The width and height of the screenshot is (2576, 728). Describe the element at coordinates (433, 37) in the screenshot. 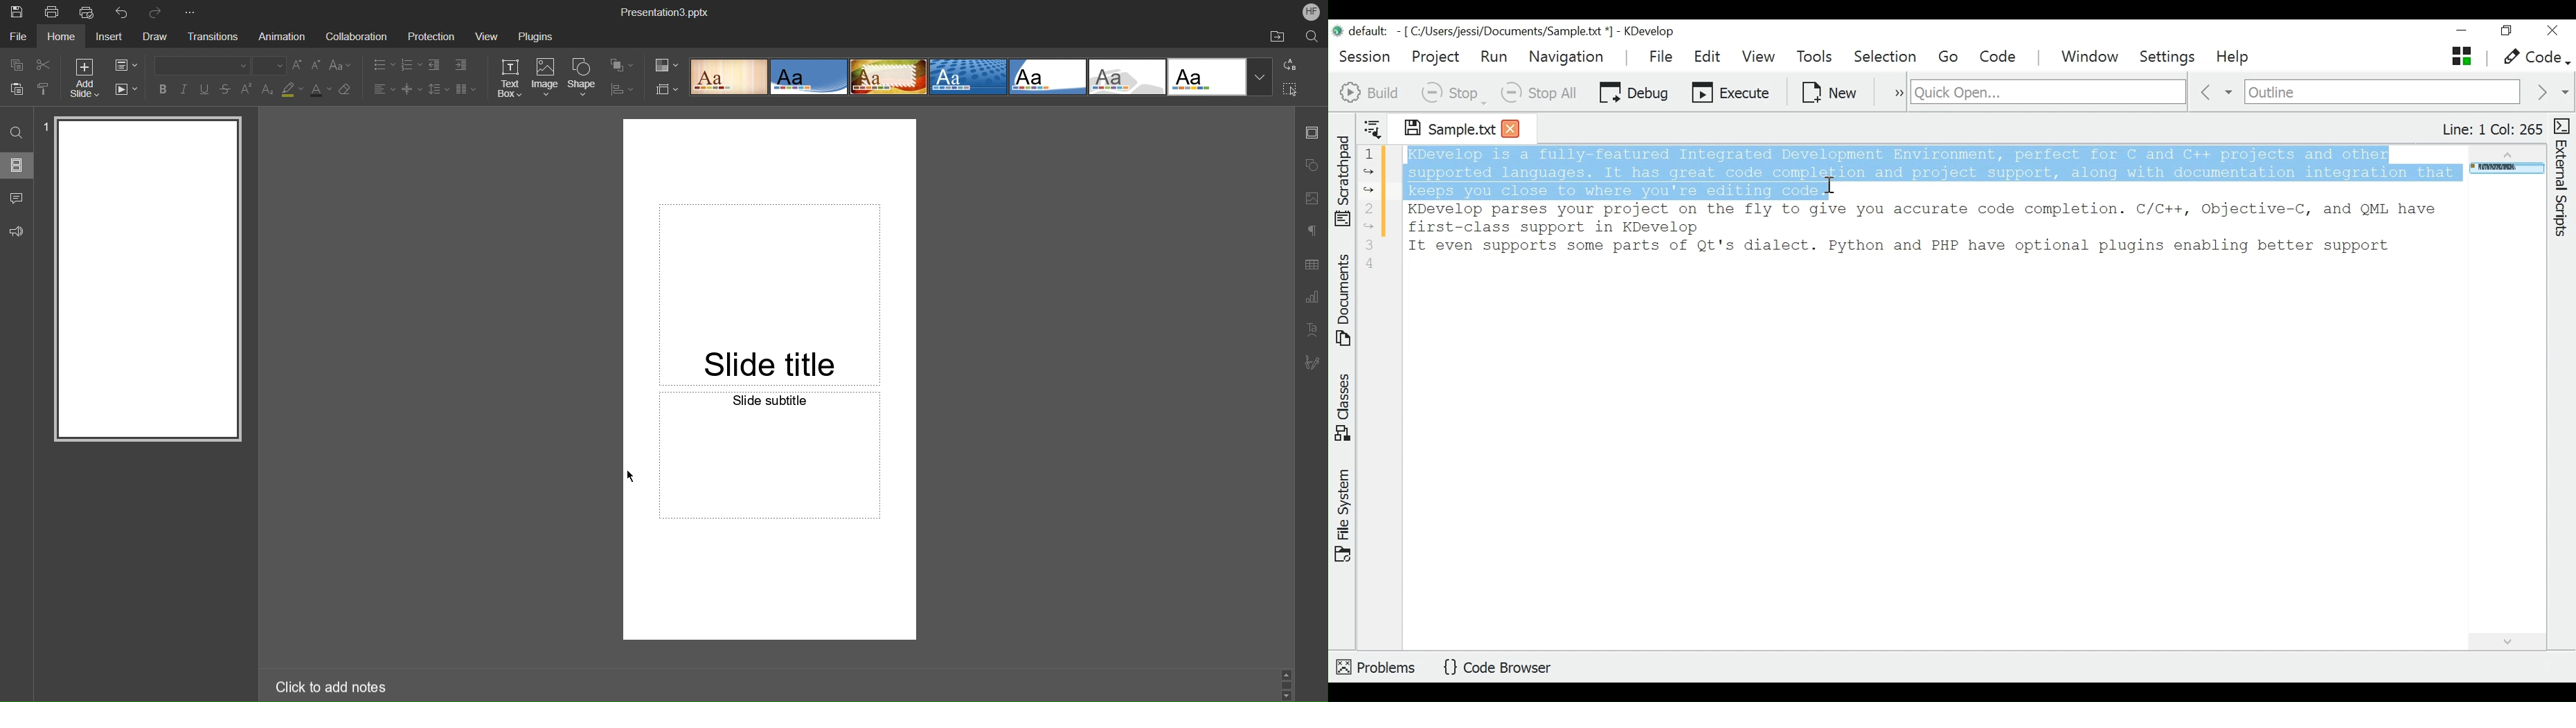

I see `Protection` at that location.